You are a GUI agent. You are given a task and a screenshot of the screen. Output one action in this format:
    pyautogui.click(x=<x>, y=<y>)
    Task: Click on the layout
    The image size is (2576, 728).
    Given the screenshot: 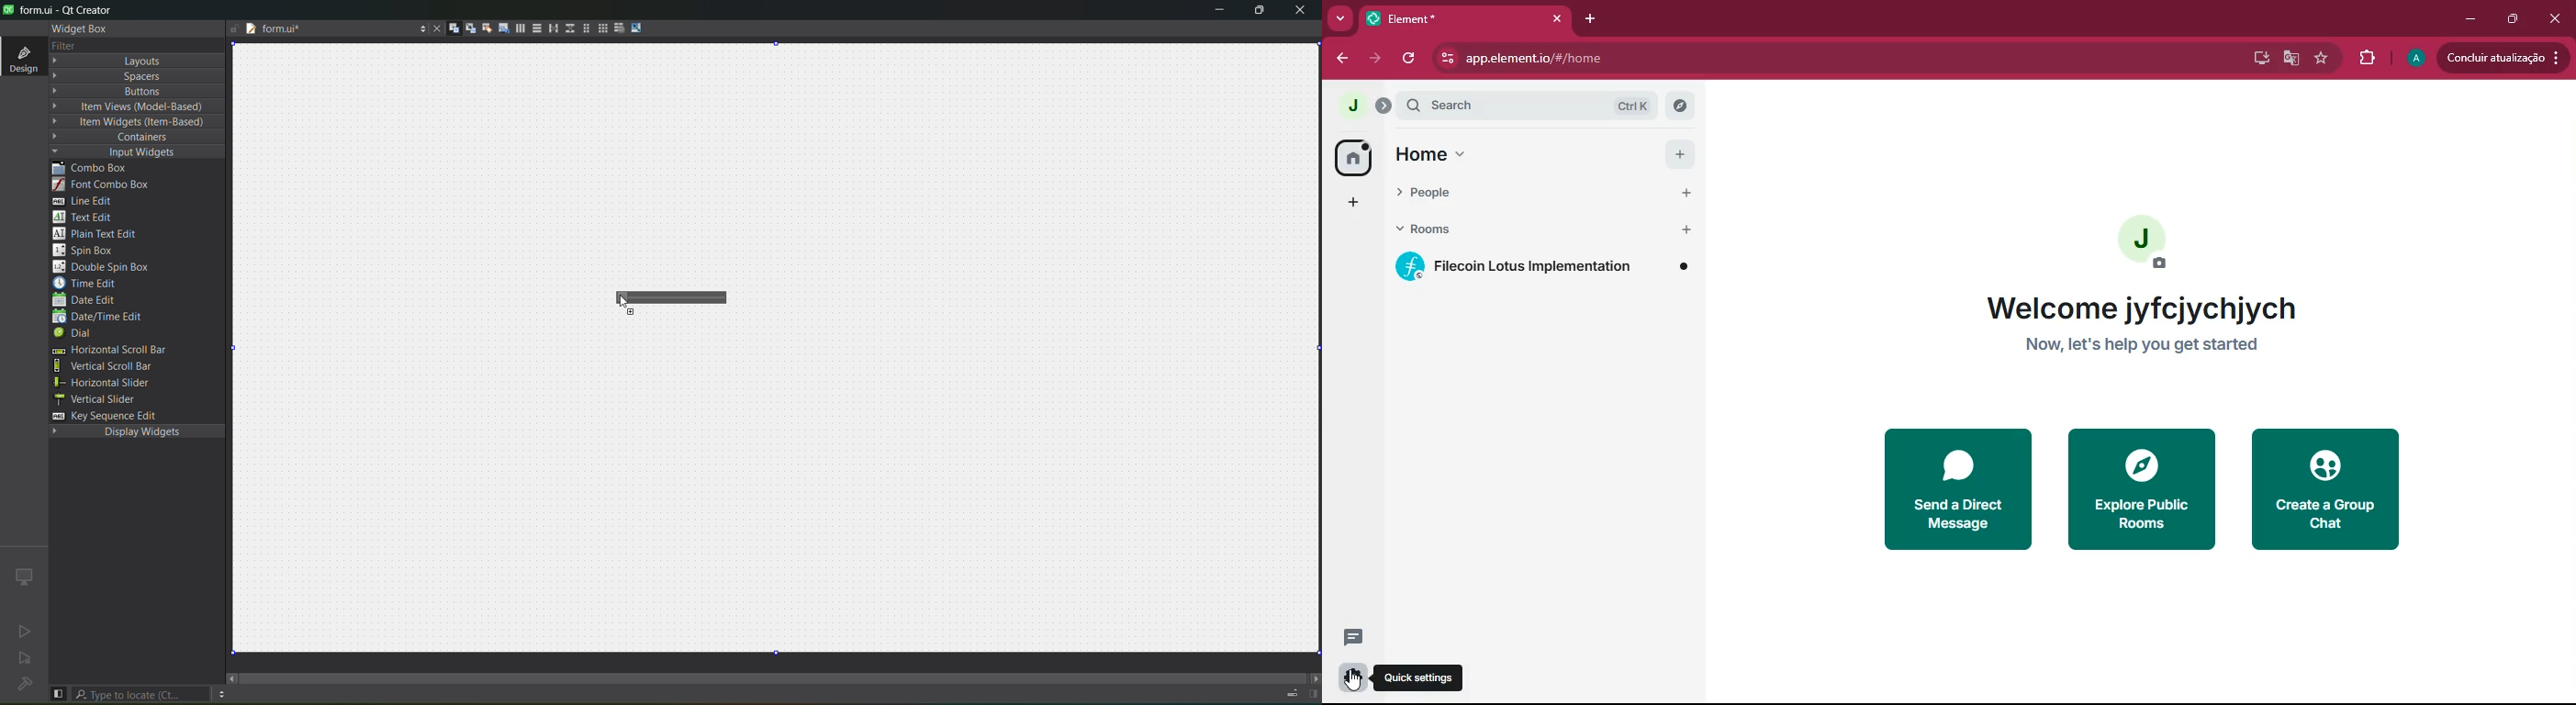 What is the action you would take?
    pyautogui.click(x=116, y=61)
    